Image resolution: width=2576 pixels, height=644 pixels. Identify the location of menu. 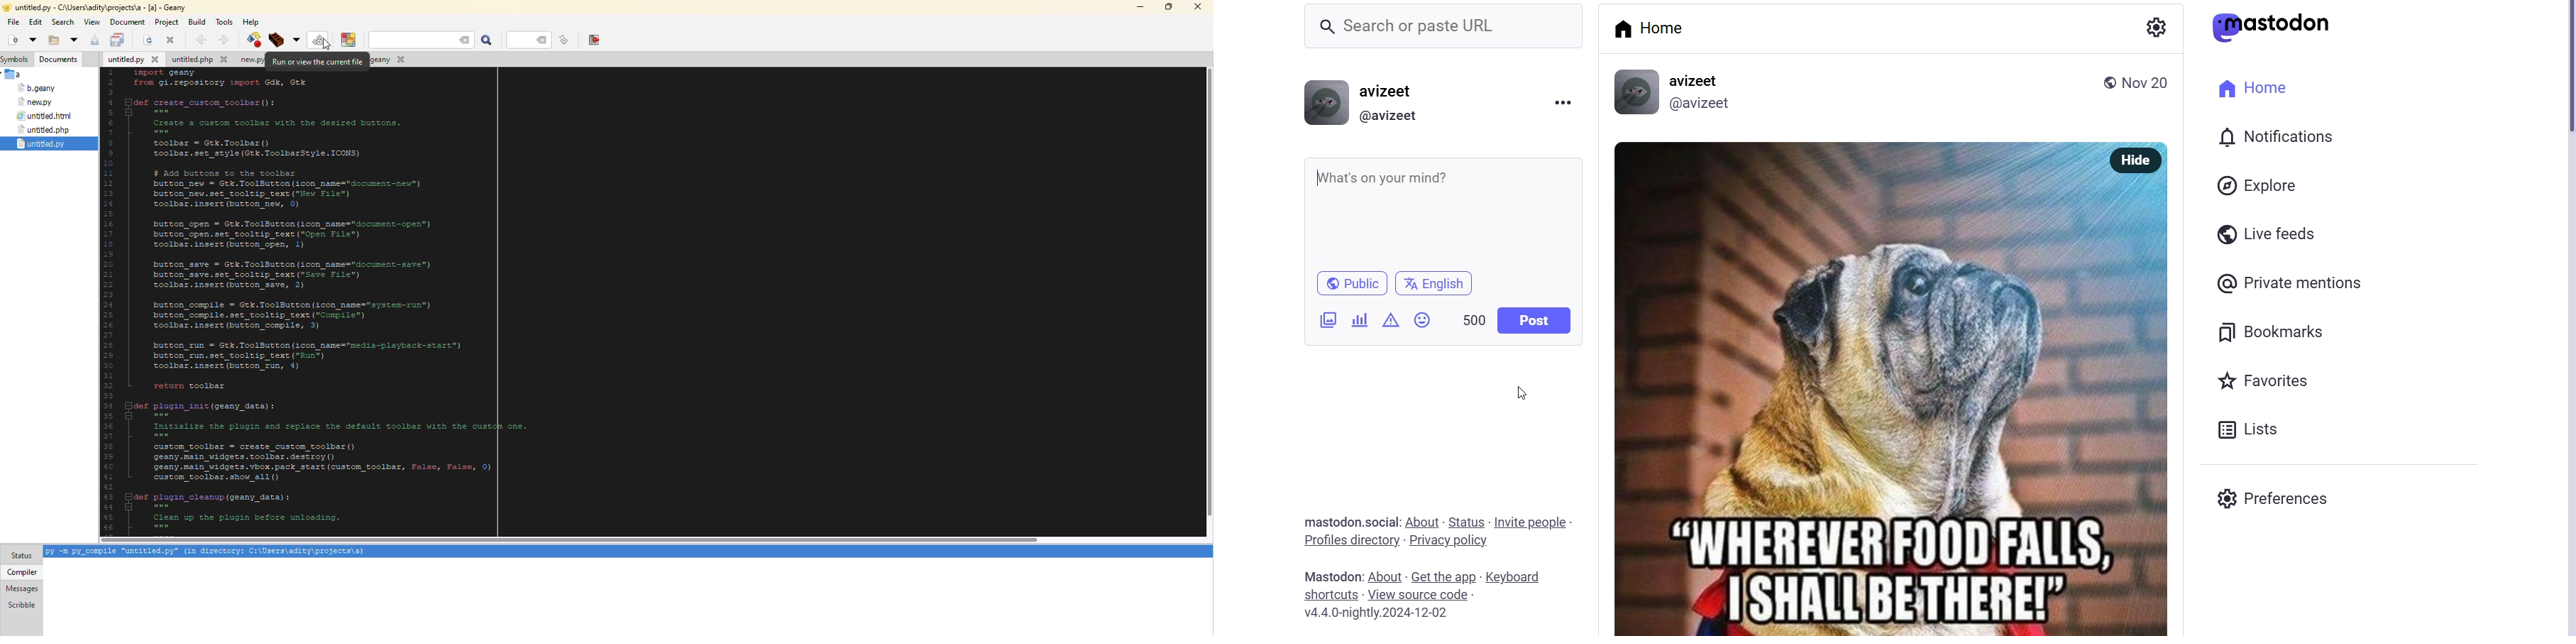
(1563, 104).